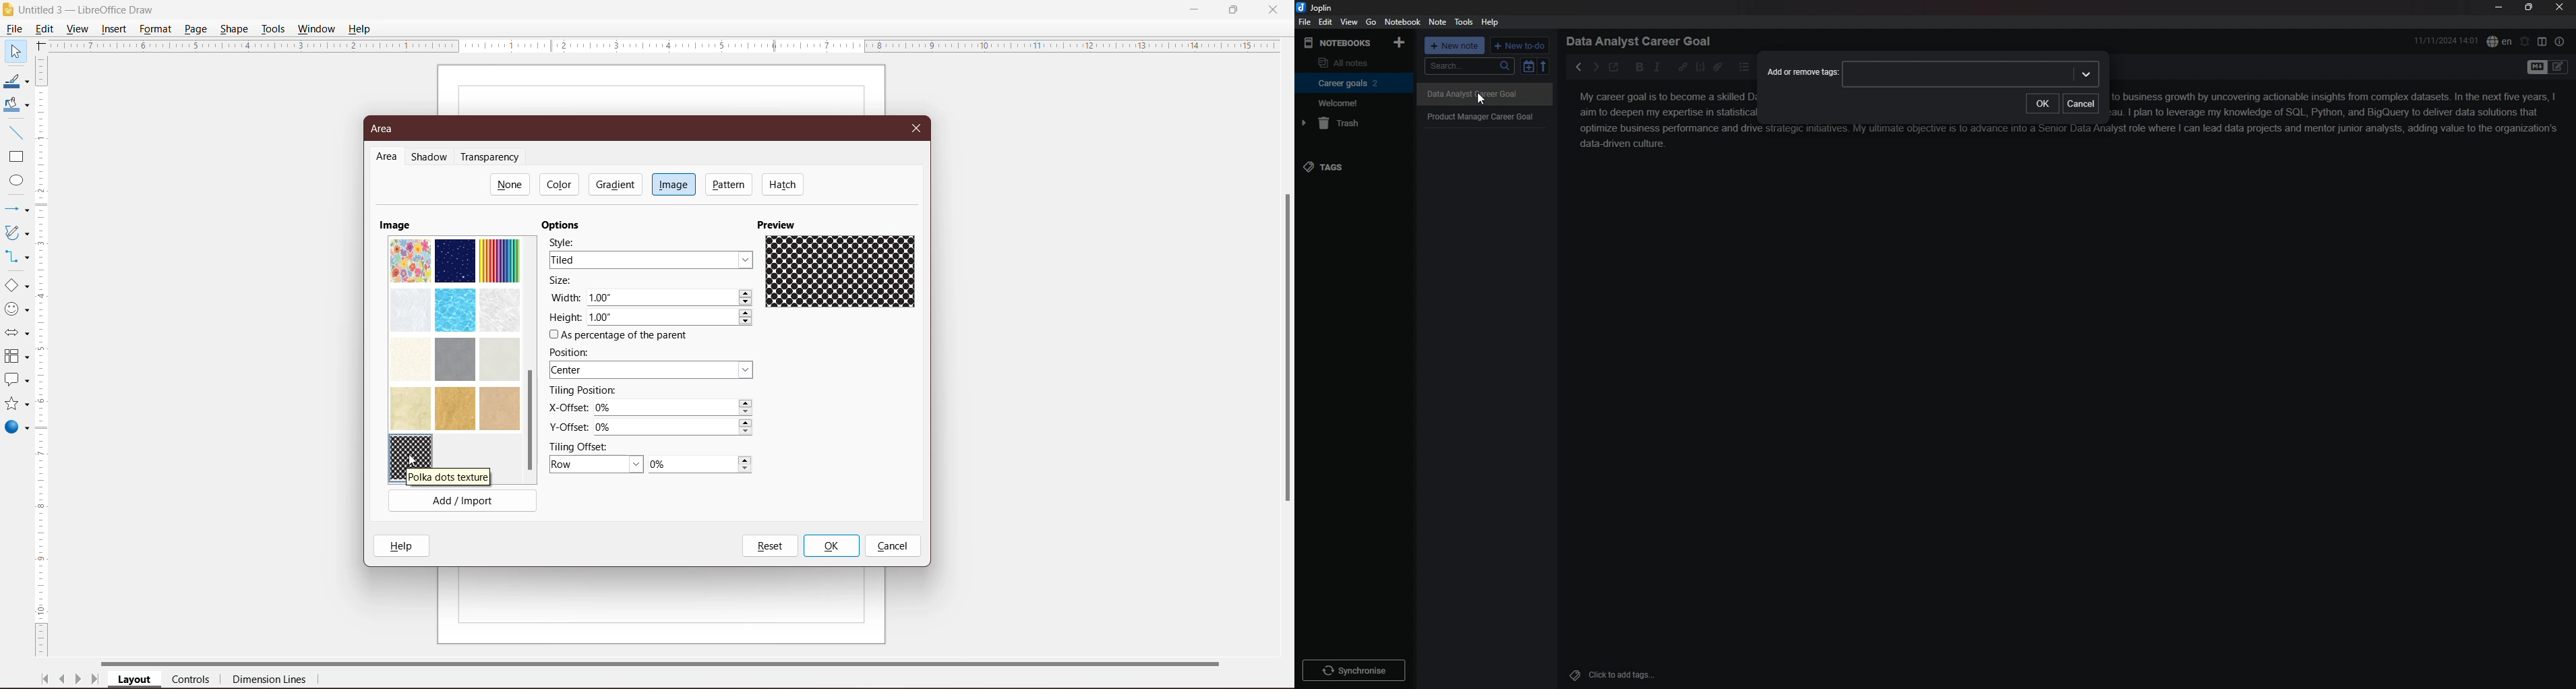 The image size is (2576, 700). I want to click on Options, so click(564, 225).